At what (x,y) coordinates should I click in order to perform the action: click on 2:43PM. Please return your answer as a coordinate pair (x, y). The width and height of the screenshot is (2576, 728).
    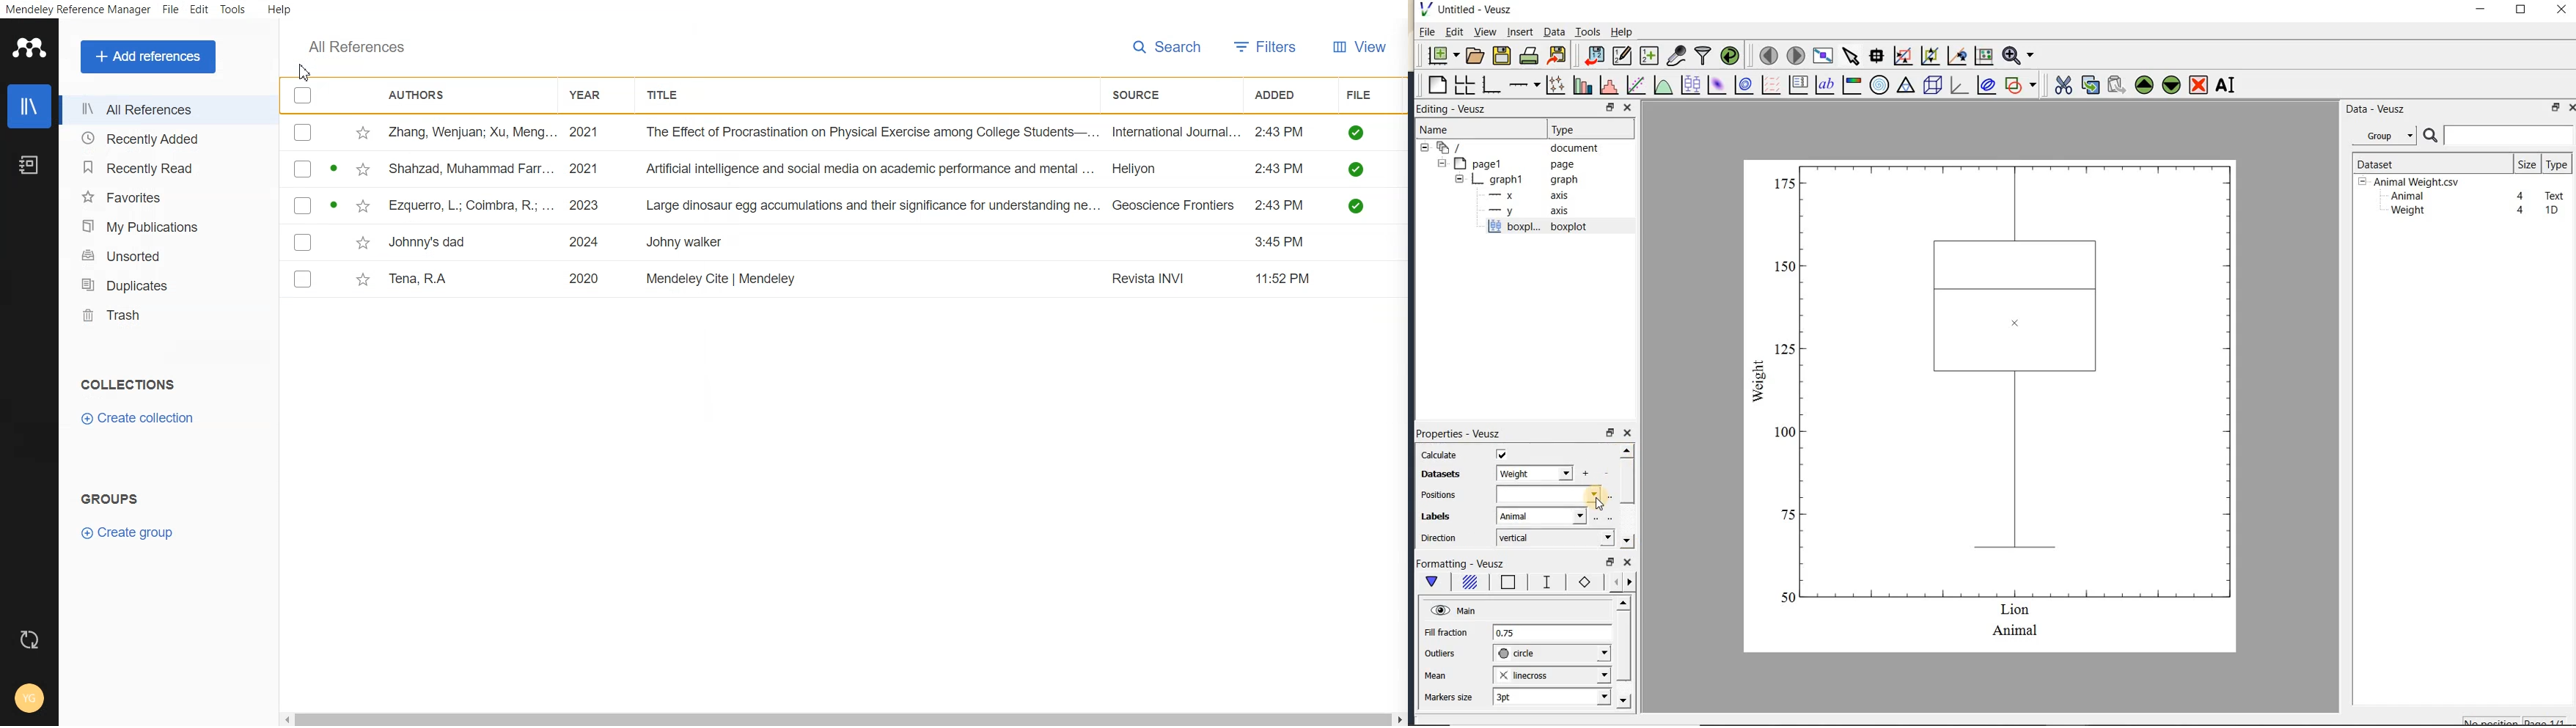
    Looking at the image, I should click on (1282, 205).